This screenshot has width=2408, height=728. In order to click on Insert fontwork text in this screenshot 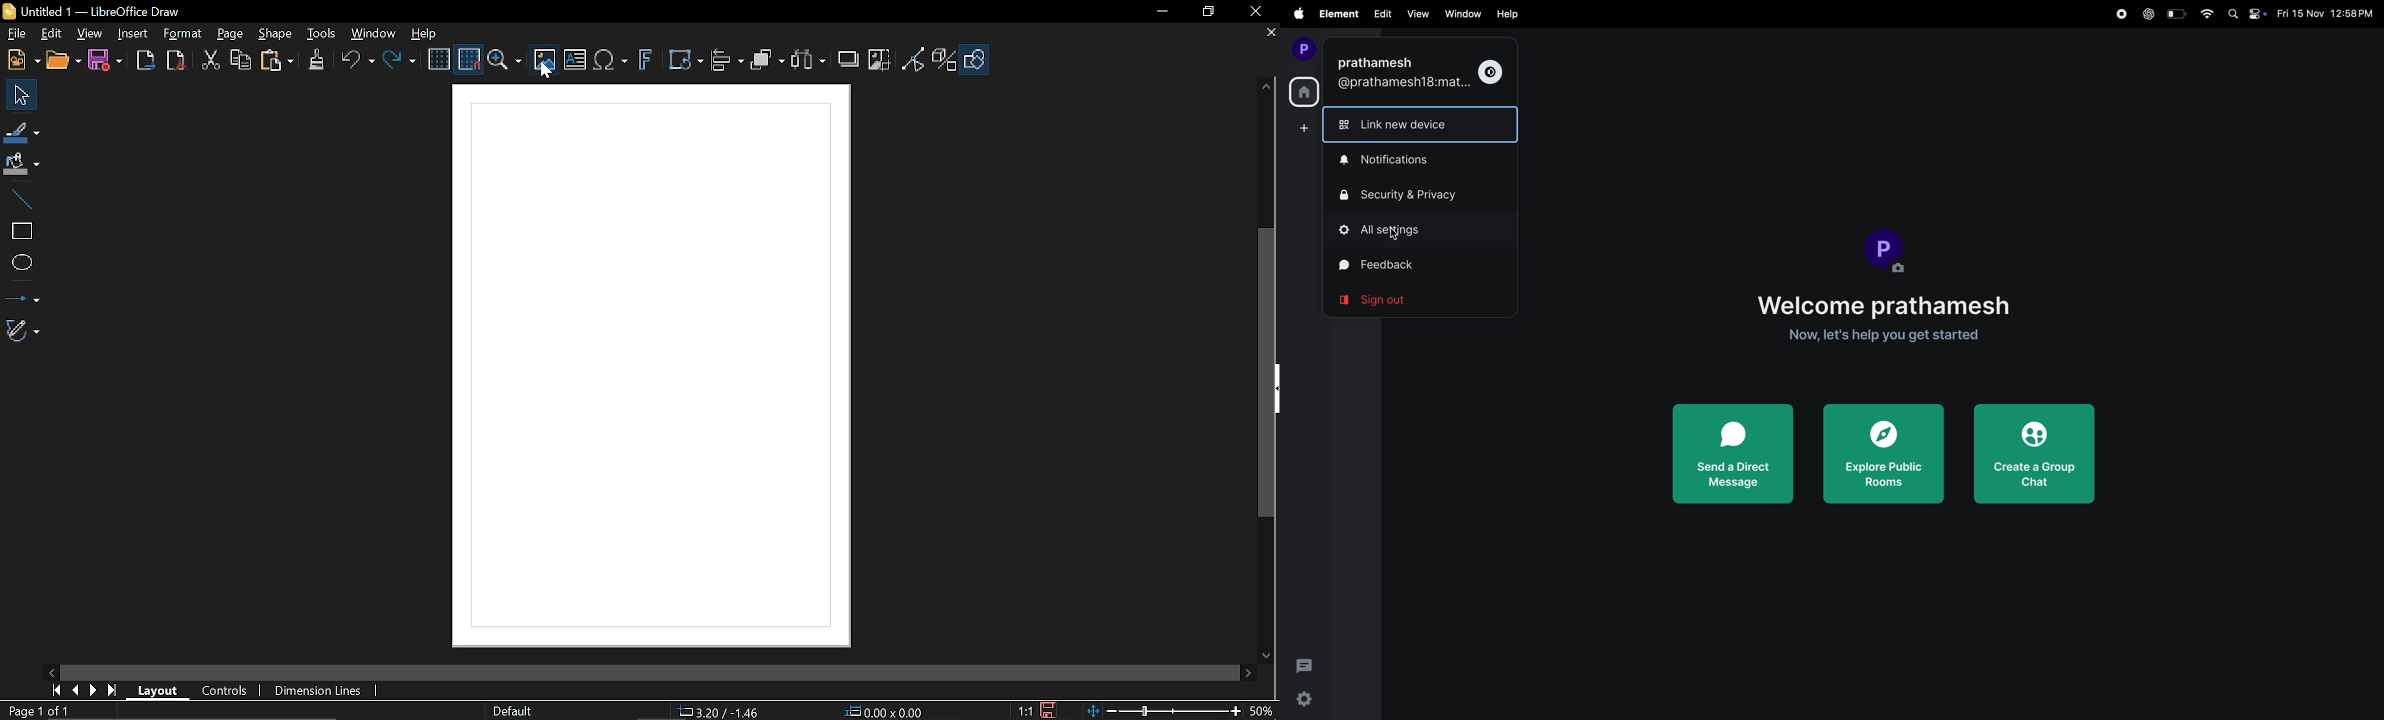, I will do `click(647, 60)`.